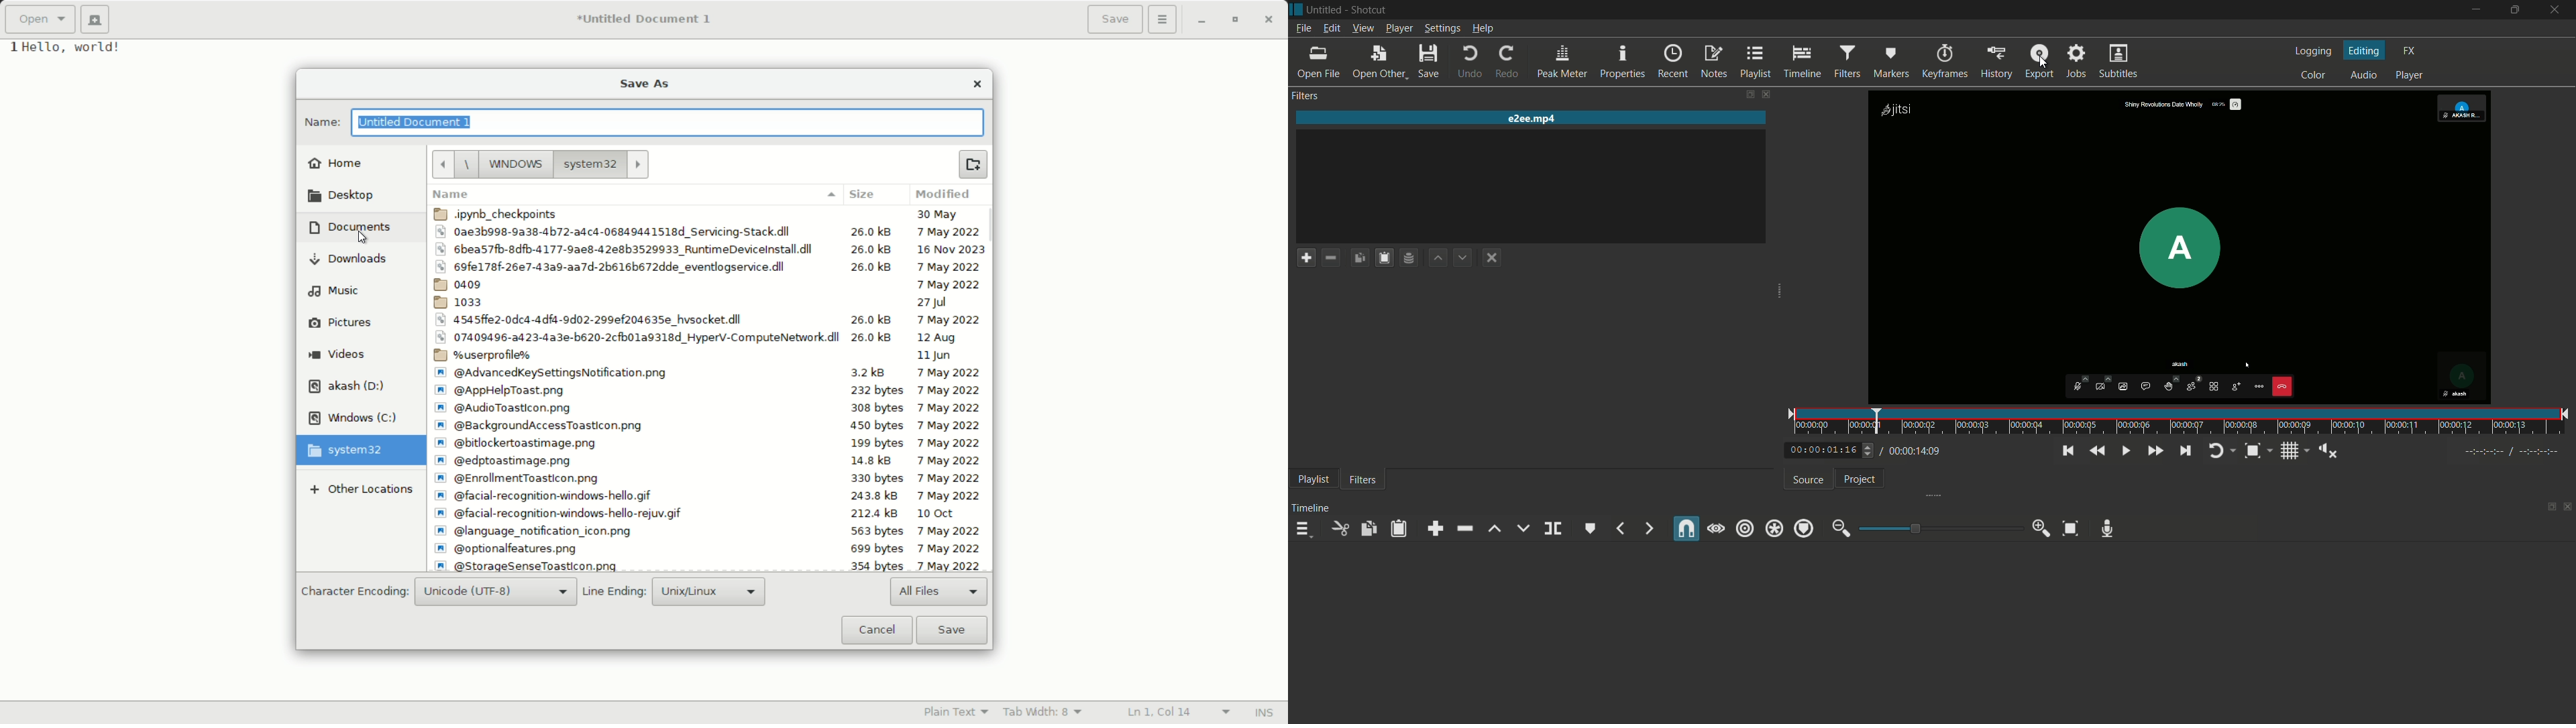  Describe the element at coordinates (1436, 257) in the screenshot. I see `move filter up` at that location.